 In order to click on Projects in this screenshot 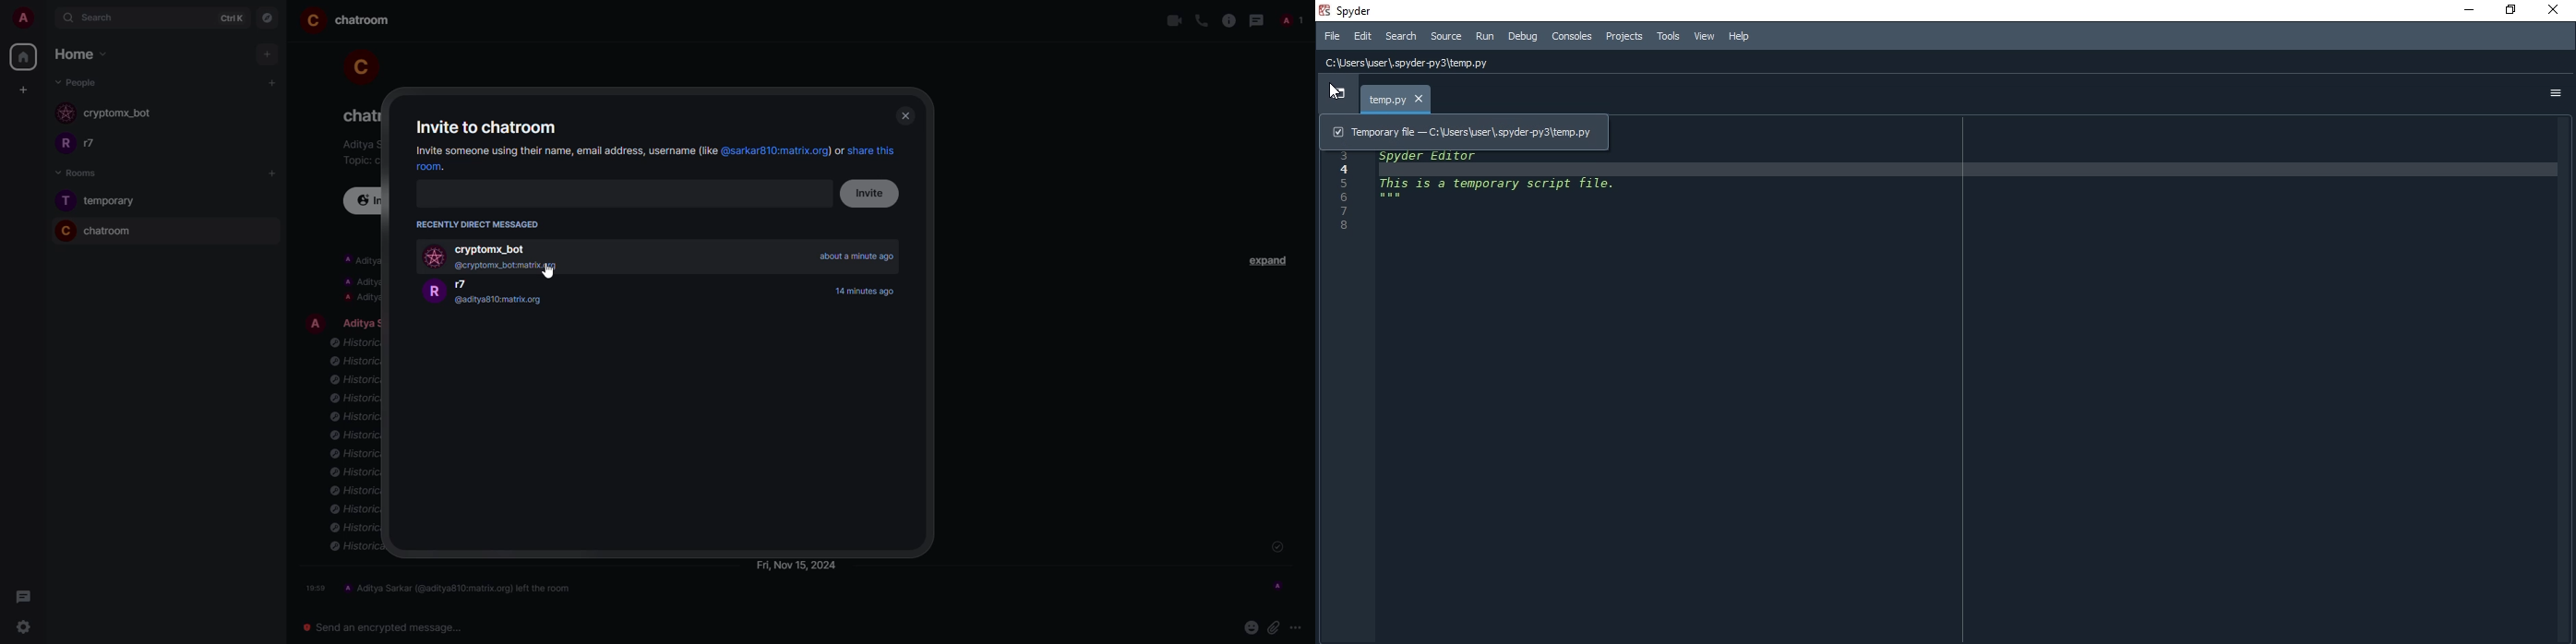, I will do `click(1624, 36)`.